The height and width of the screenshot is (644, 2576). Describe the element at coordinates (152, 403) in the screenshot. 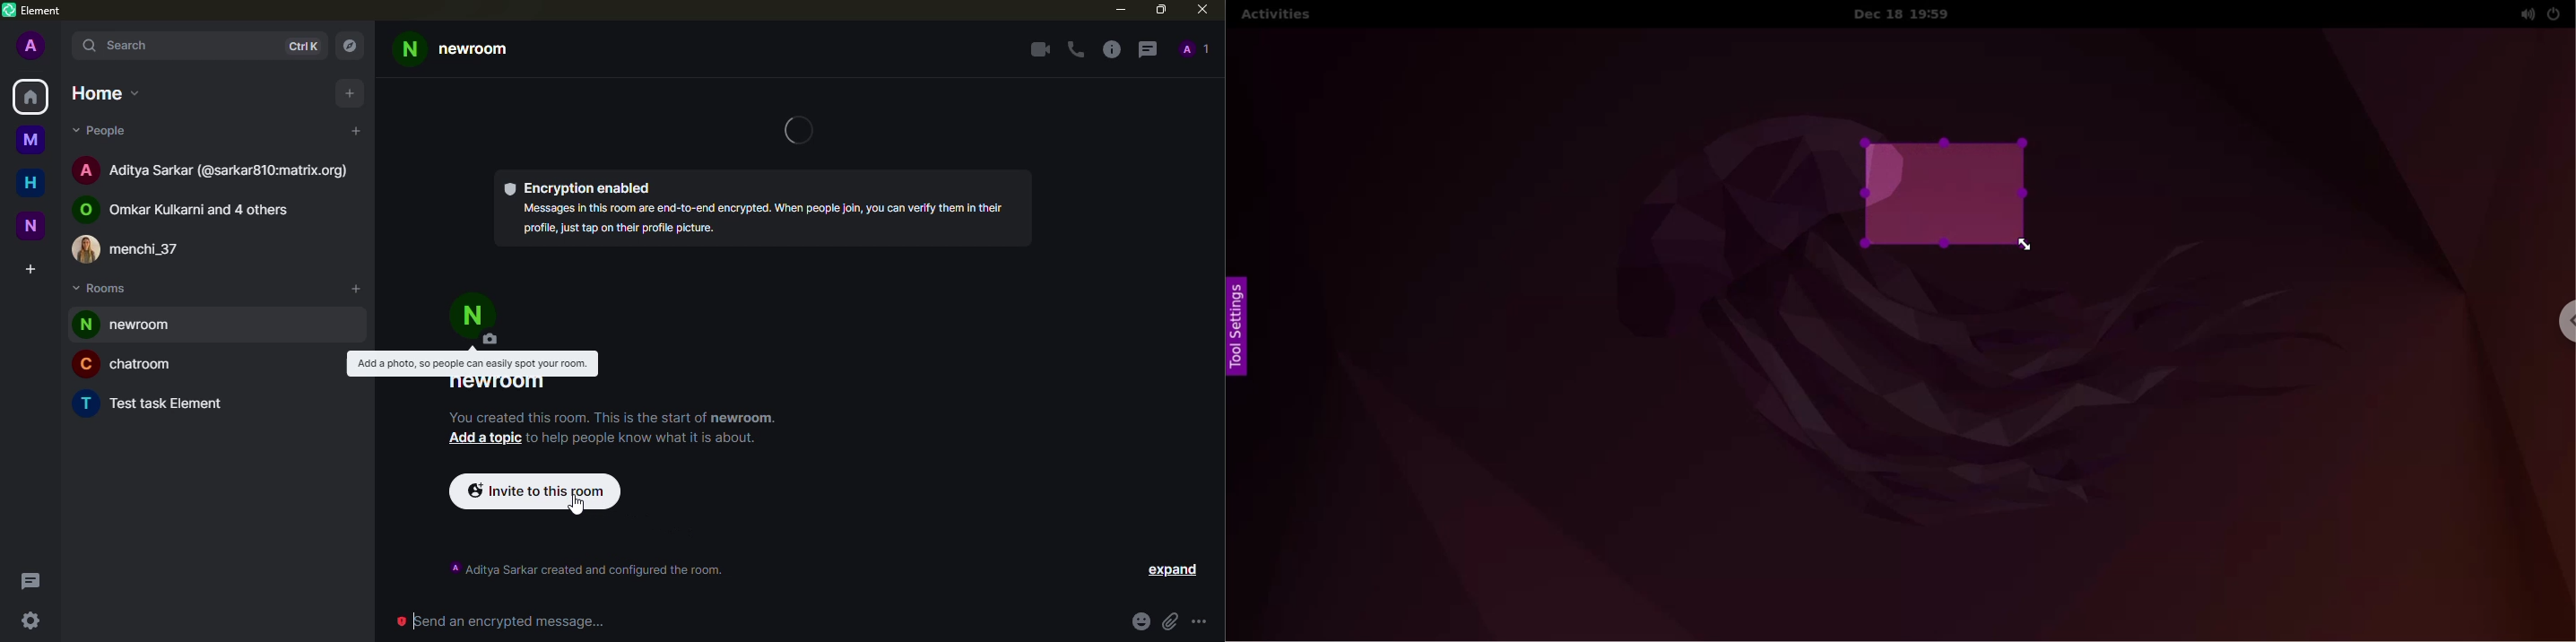

I see `Test task Element` at that location.